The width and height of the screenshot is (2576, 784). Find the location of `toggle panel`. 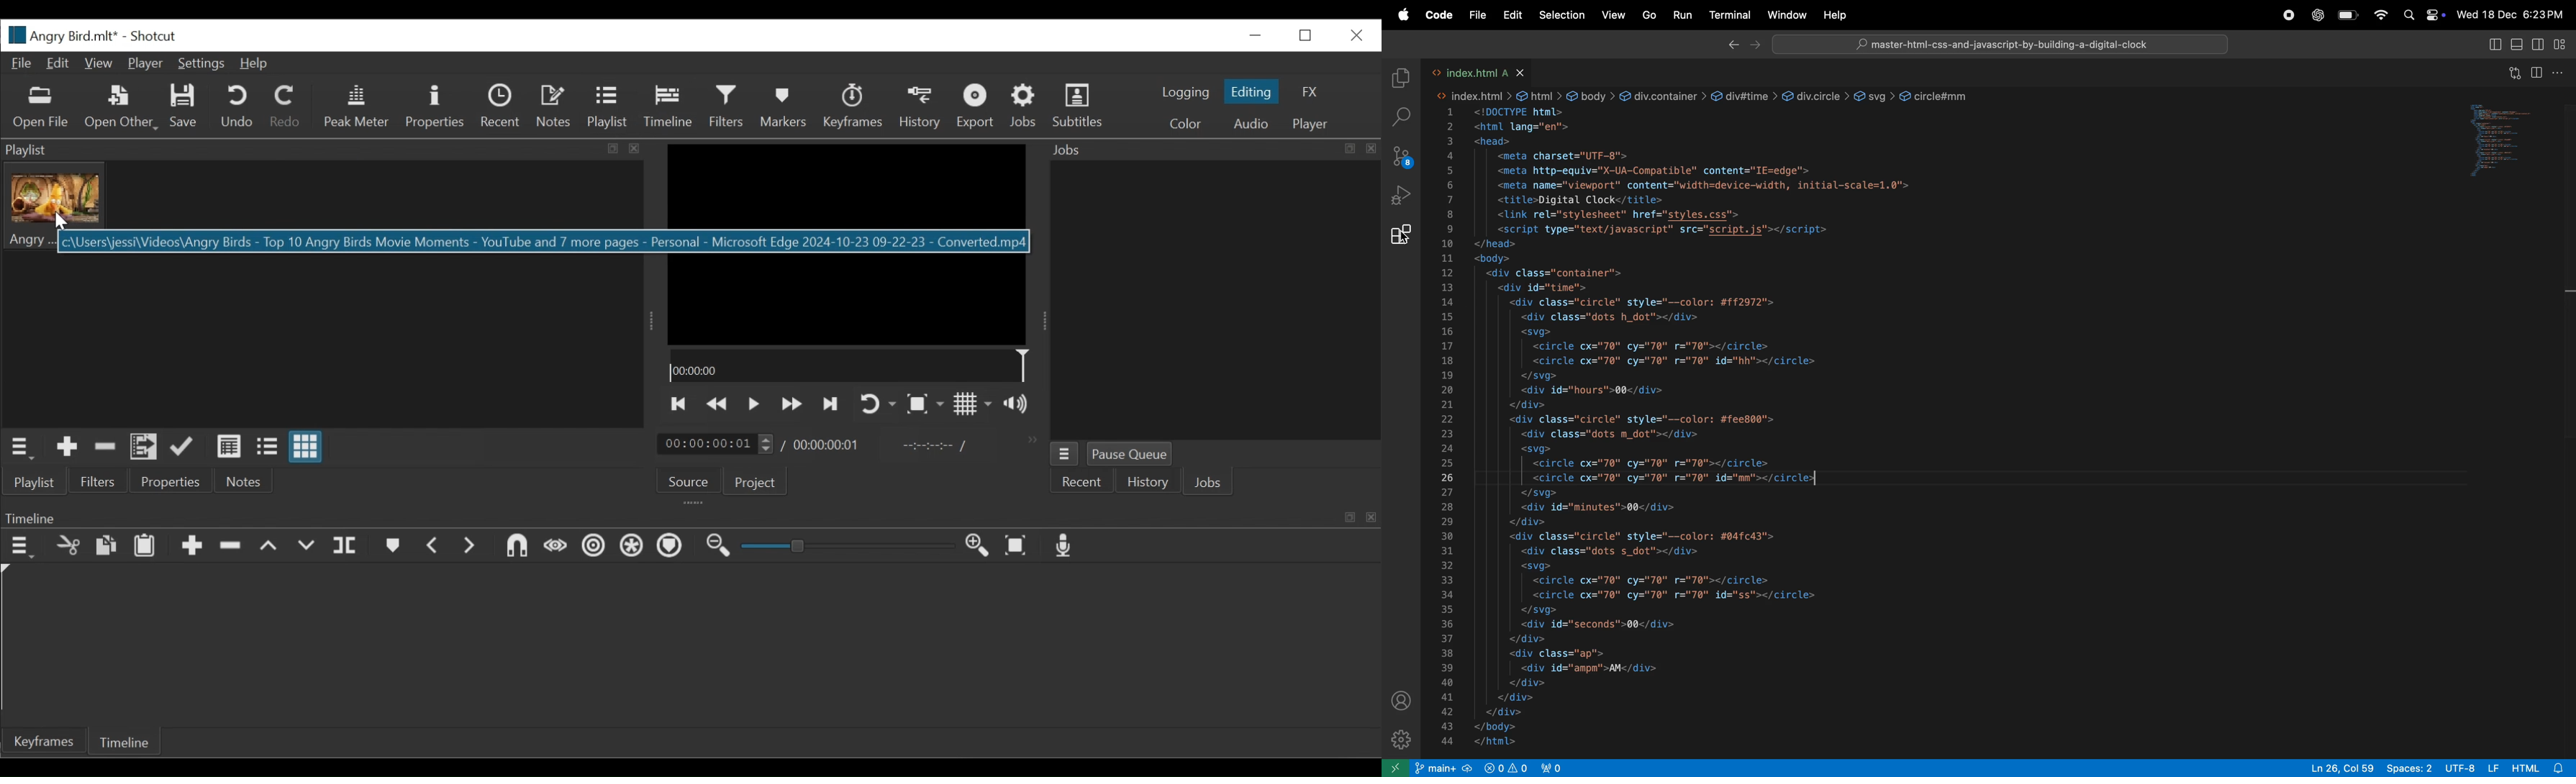

toggle panel is located at coordinates (2518, 45).